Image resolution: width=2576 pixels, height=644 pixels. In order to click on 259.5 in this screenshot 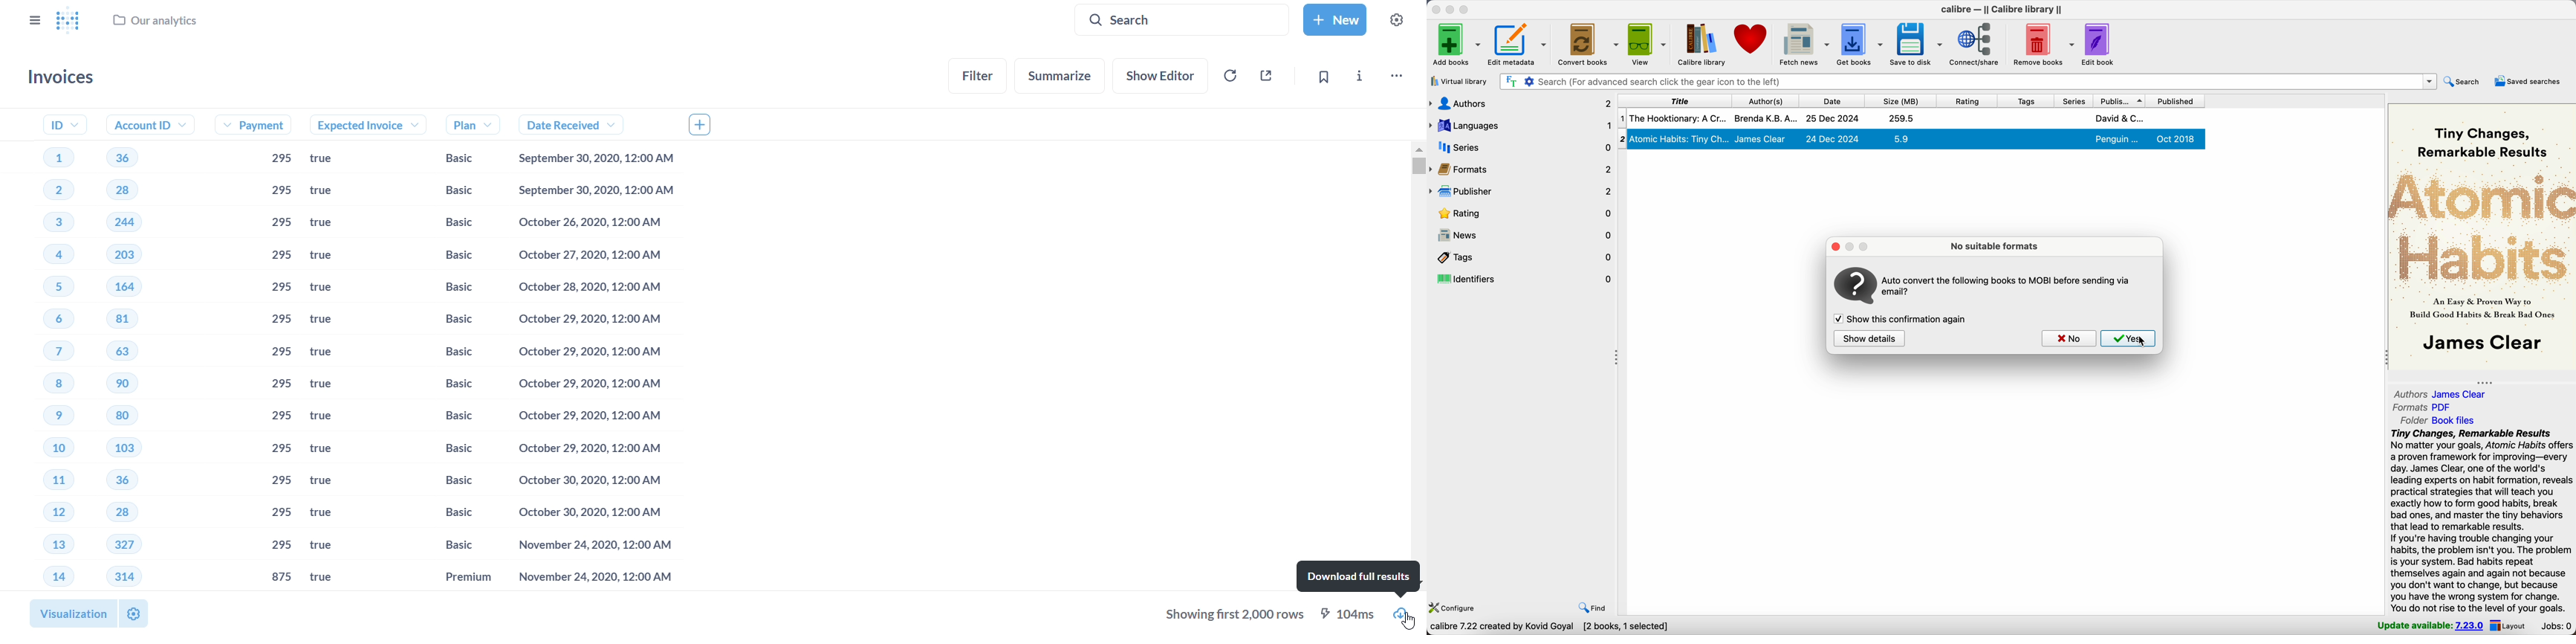, I will do `click(1902, 118)`.